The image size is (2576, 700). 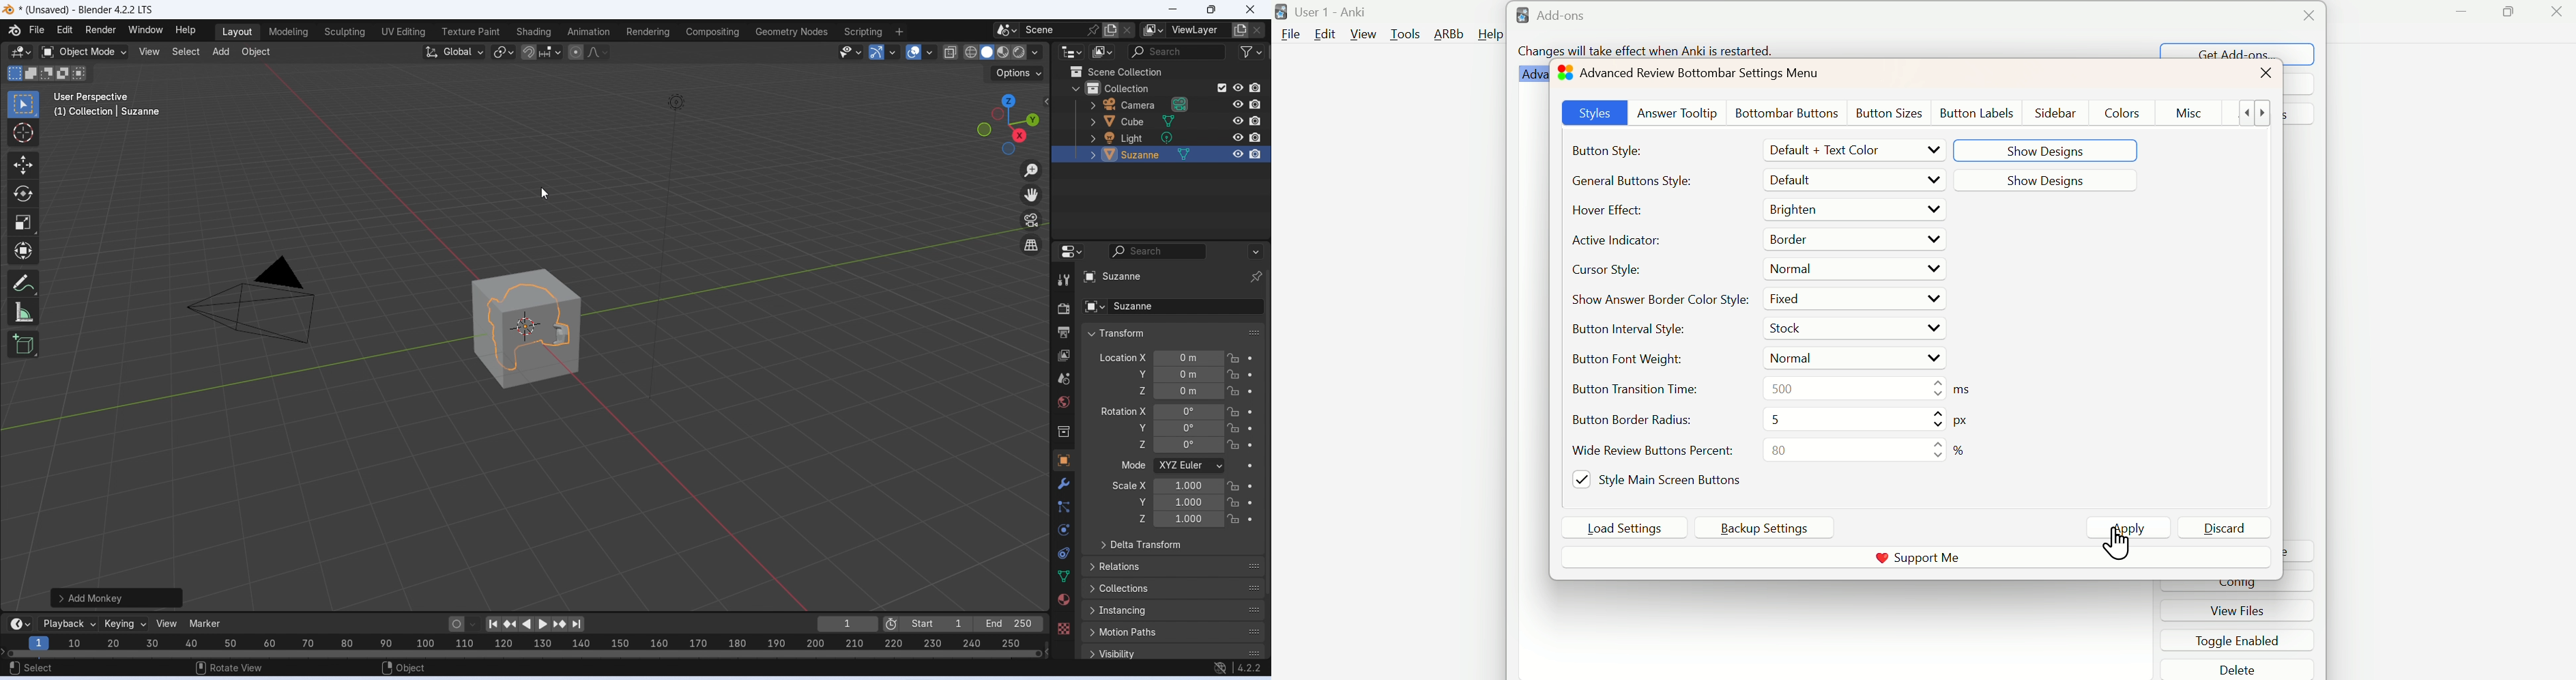 I want to click on Tools, so click(x=1406, y=34).